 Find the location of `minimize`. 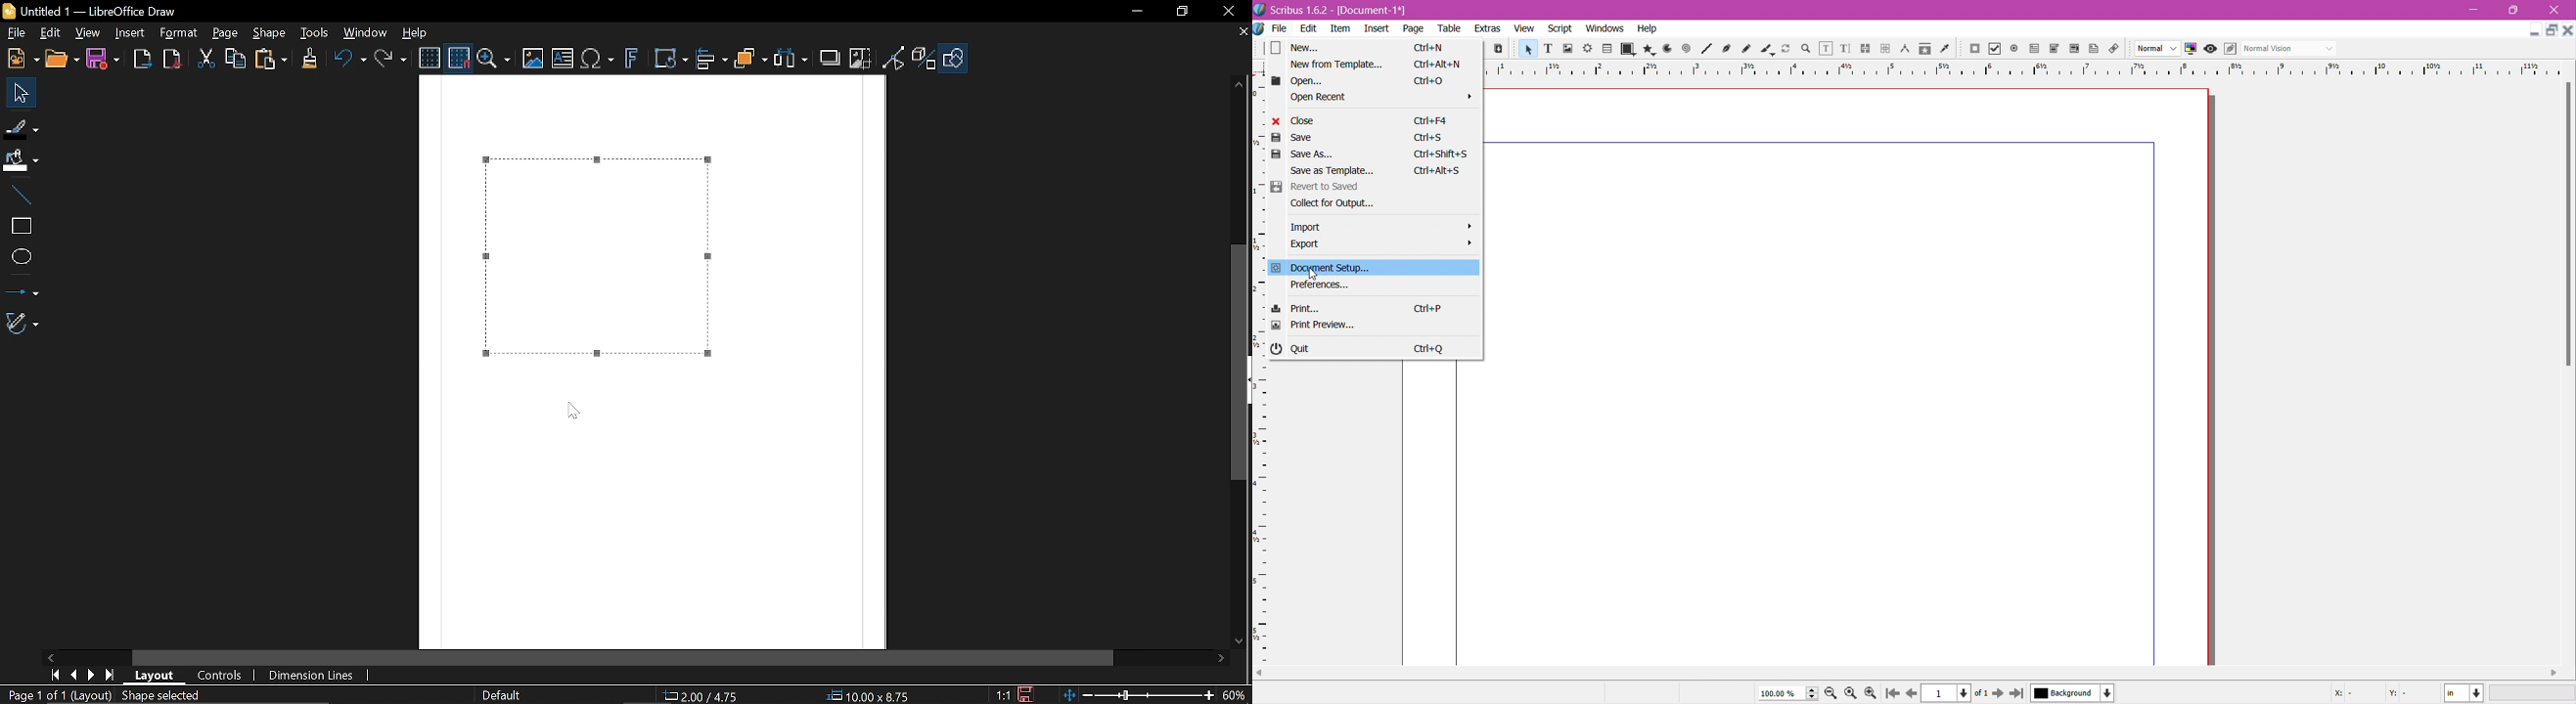

minimize is located at coordinates (2475, 10).